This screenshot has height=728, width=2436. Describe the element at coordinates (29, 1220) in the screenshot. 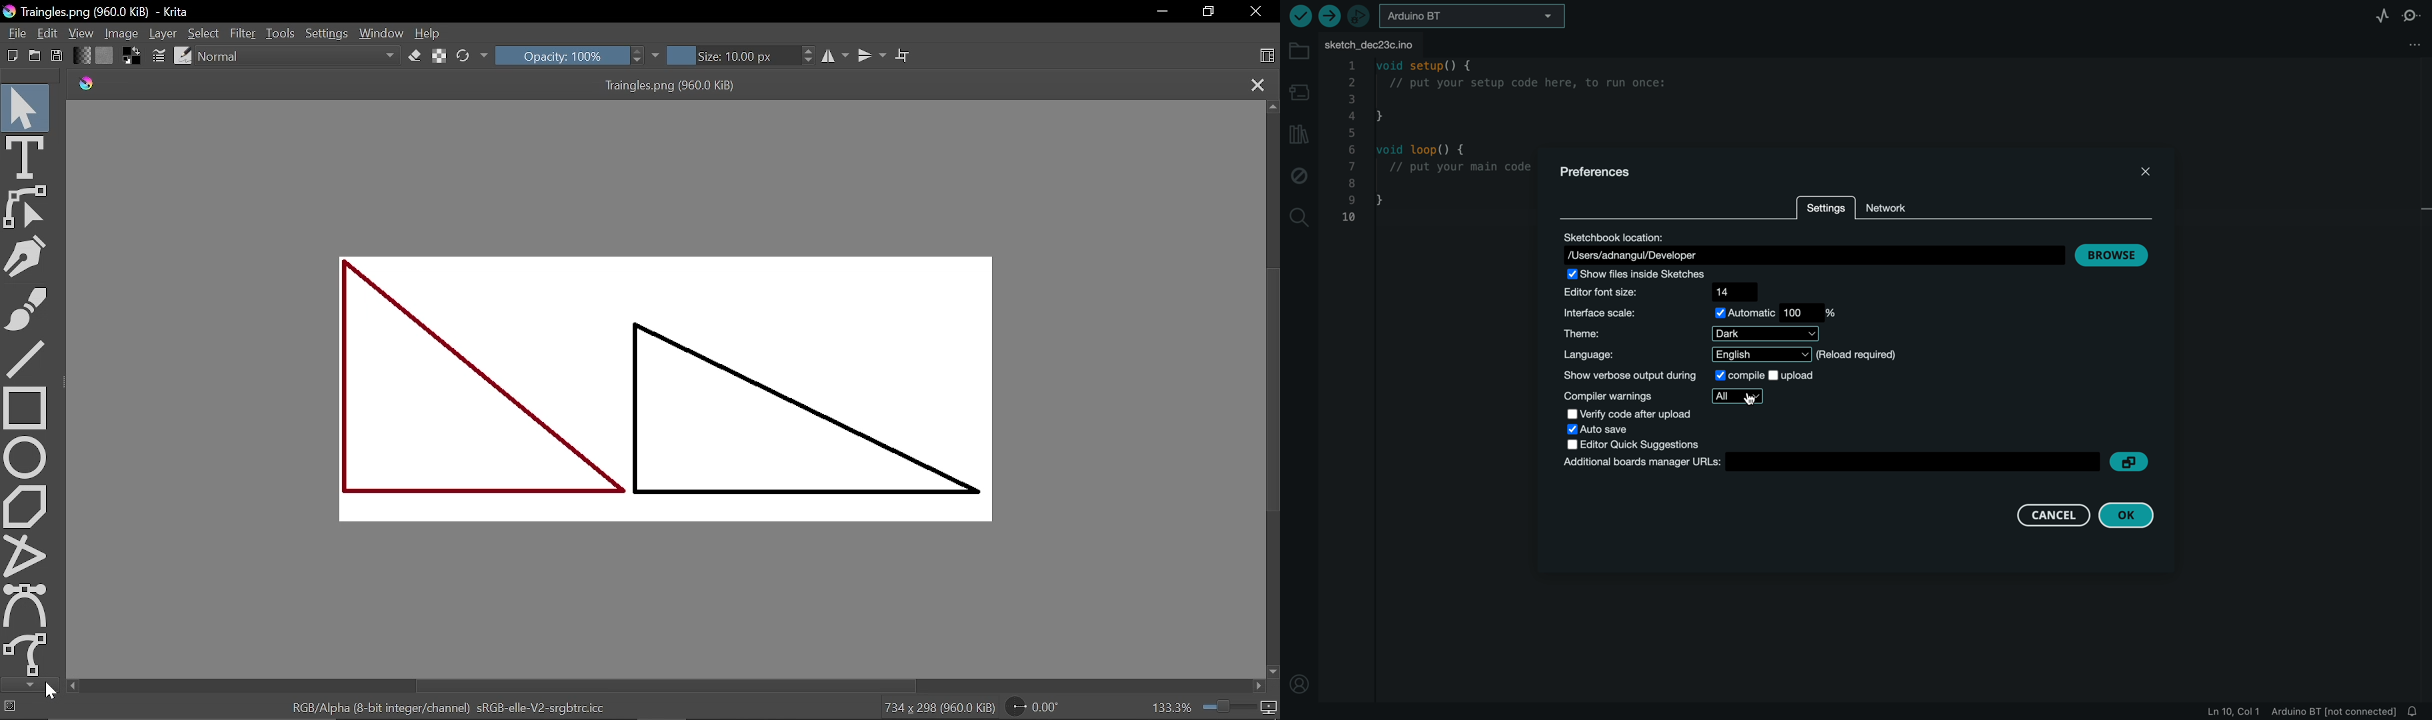

I see `` at that location.